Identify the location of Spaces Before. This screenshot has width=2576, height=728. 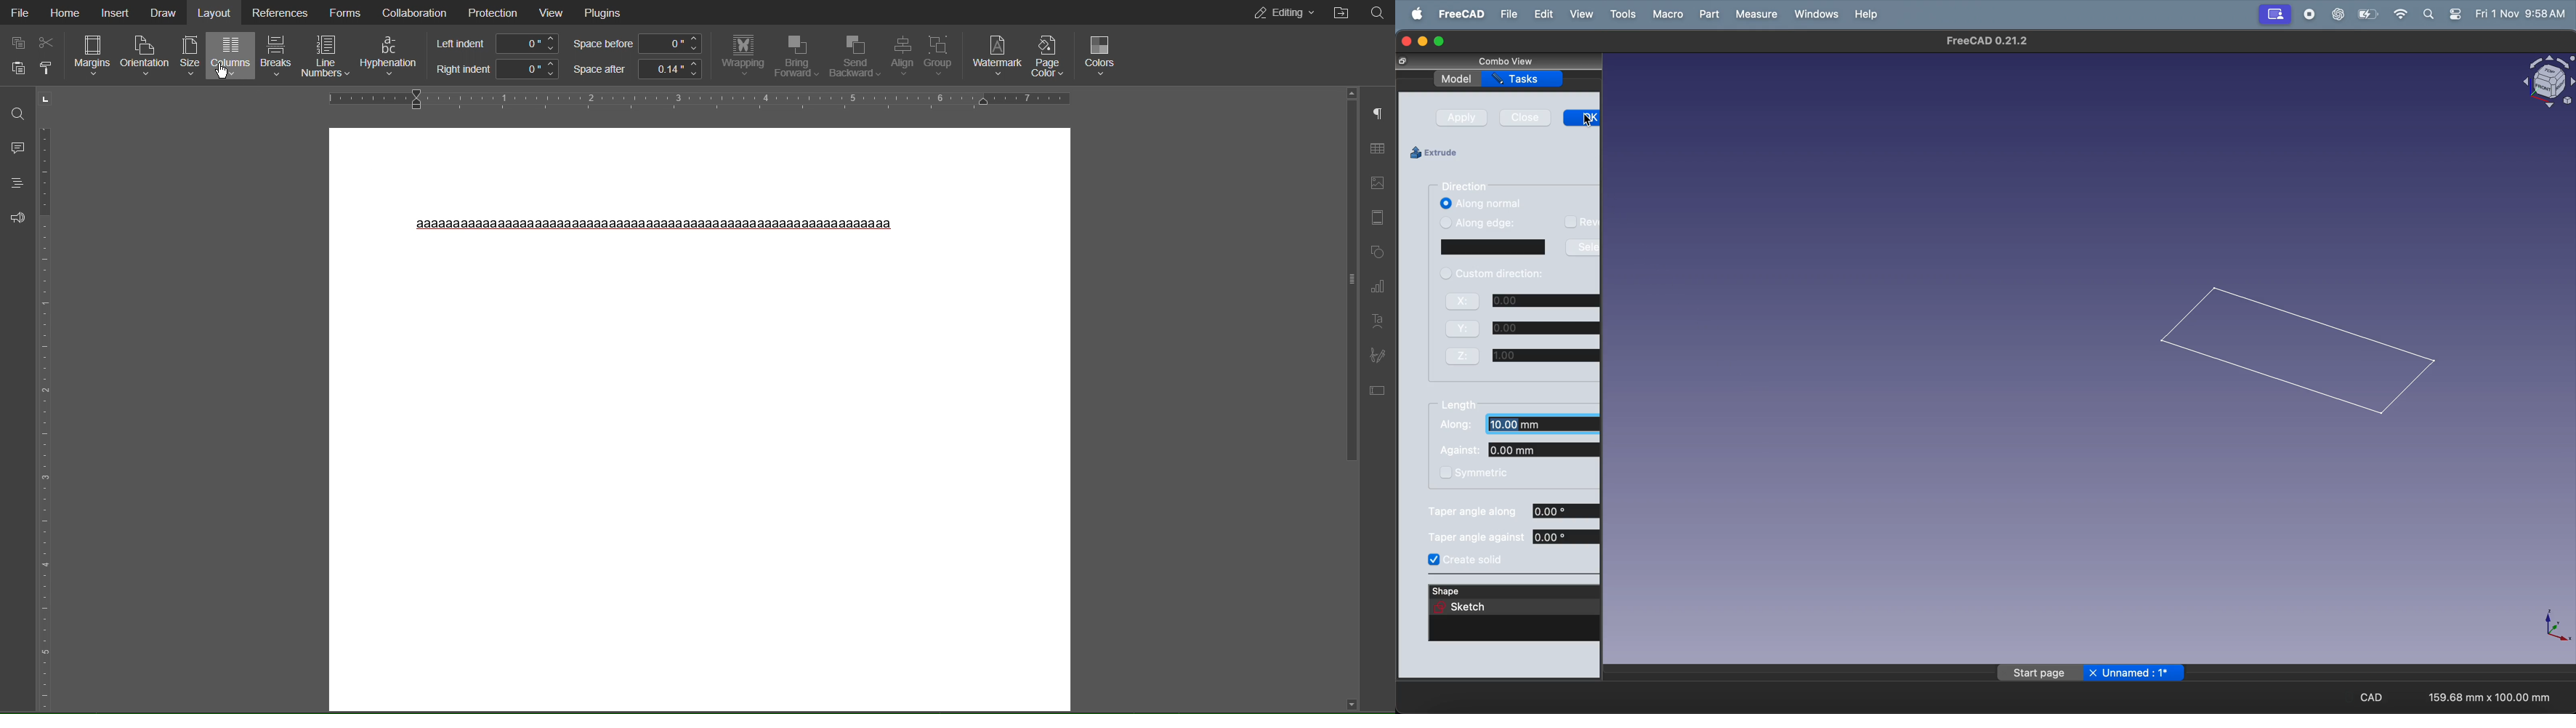
(637, 44).